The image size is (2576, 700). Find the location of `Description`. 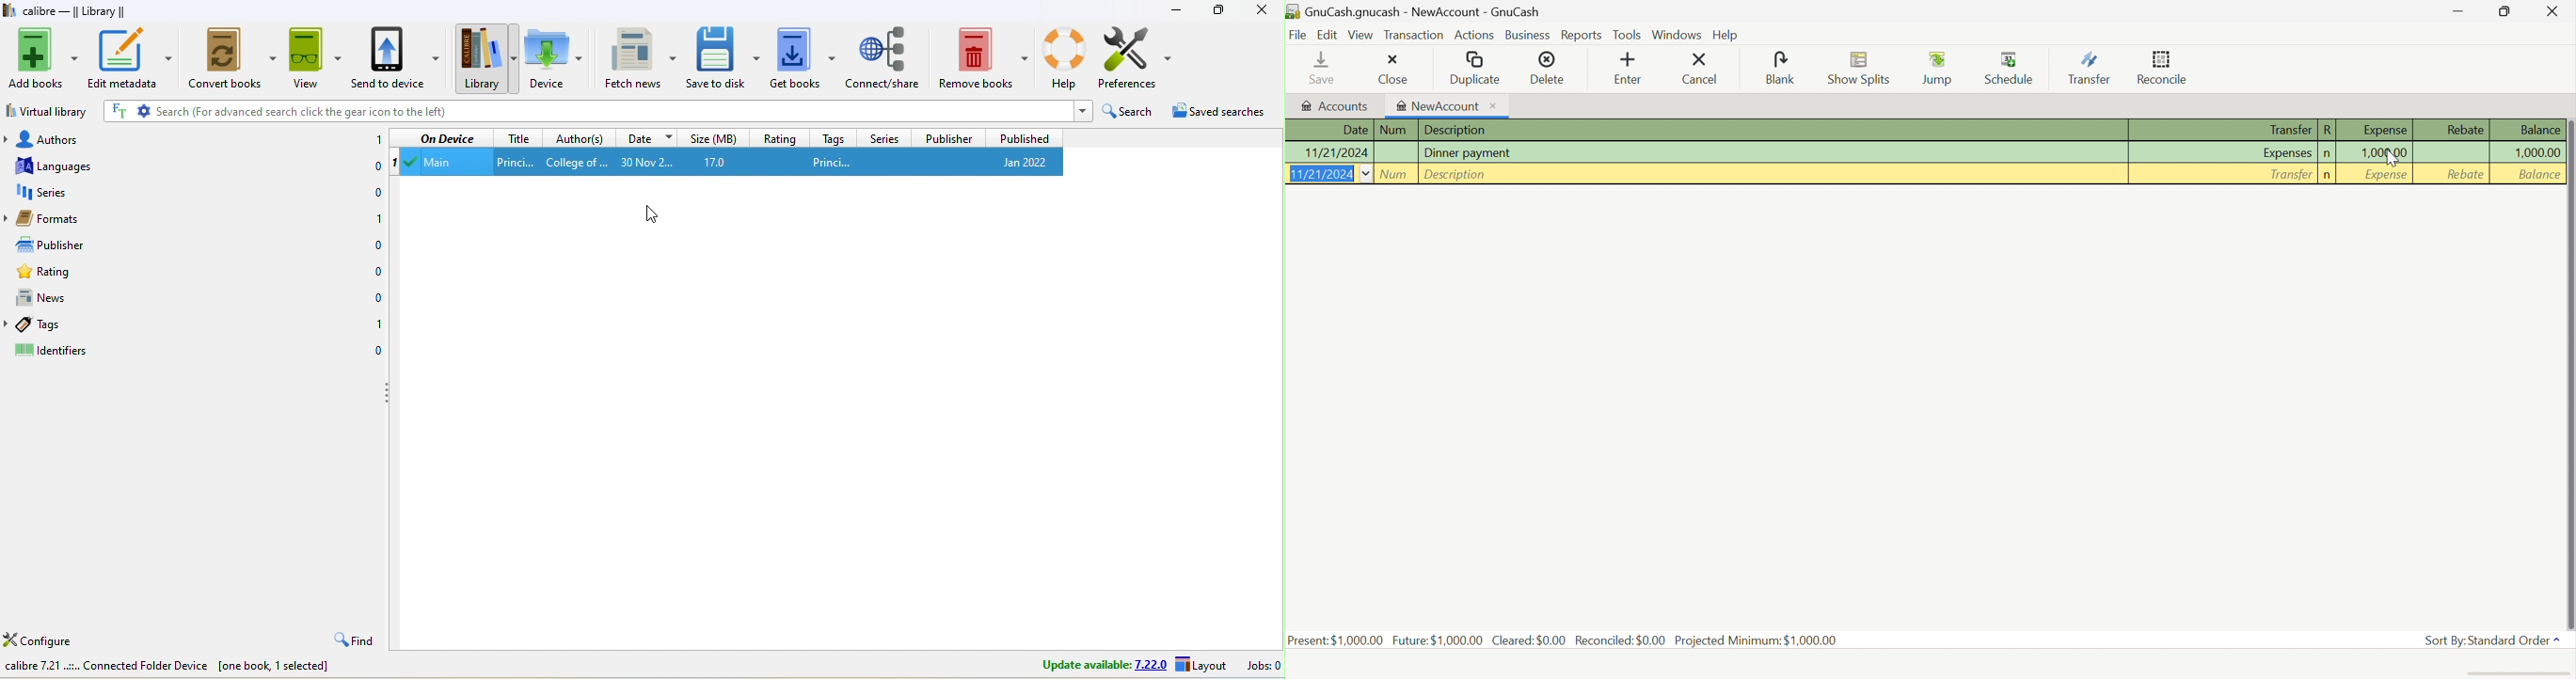

Description is located at coordinates (1458, 175).